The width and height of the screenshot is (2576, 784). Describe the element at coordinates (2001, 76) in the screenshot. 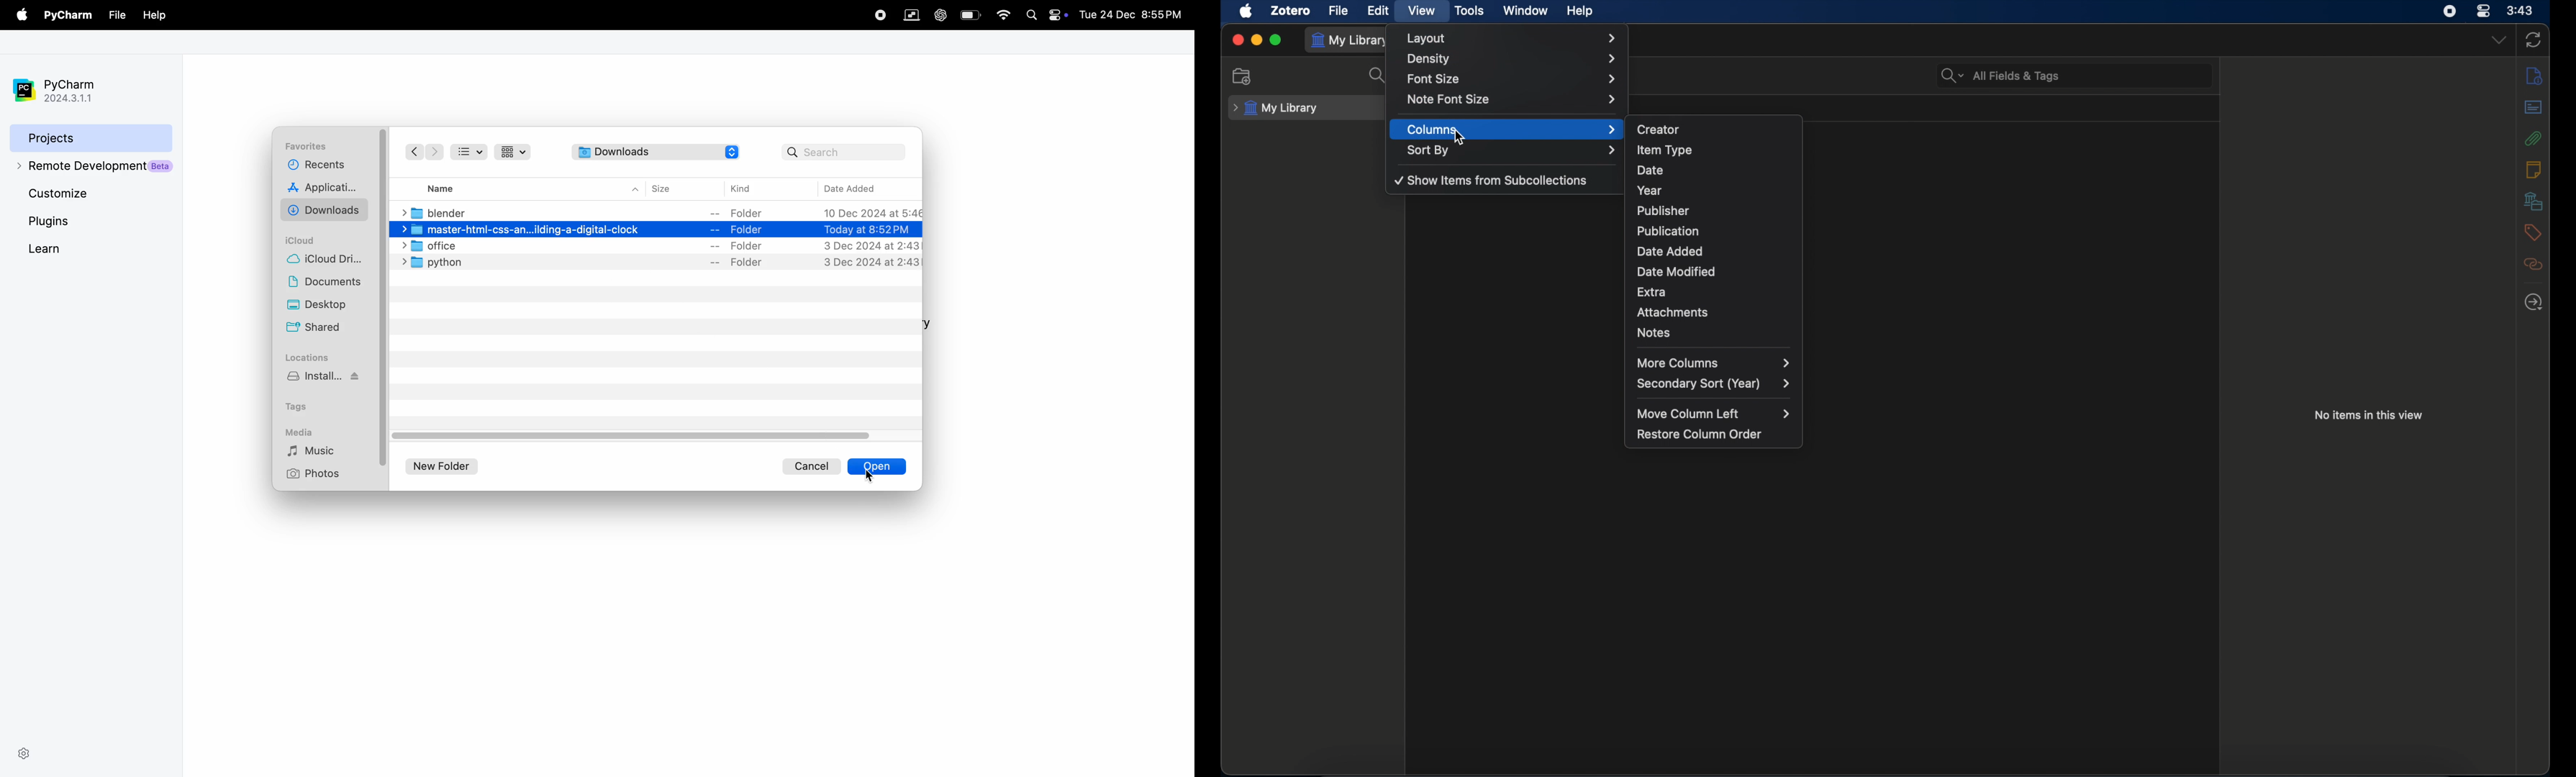

I see `search bar` at that location.